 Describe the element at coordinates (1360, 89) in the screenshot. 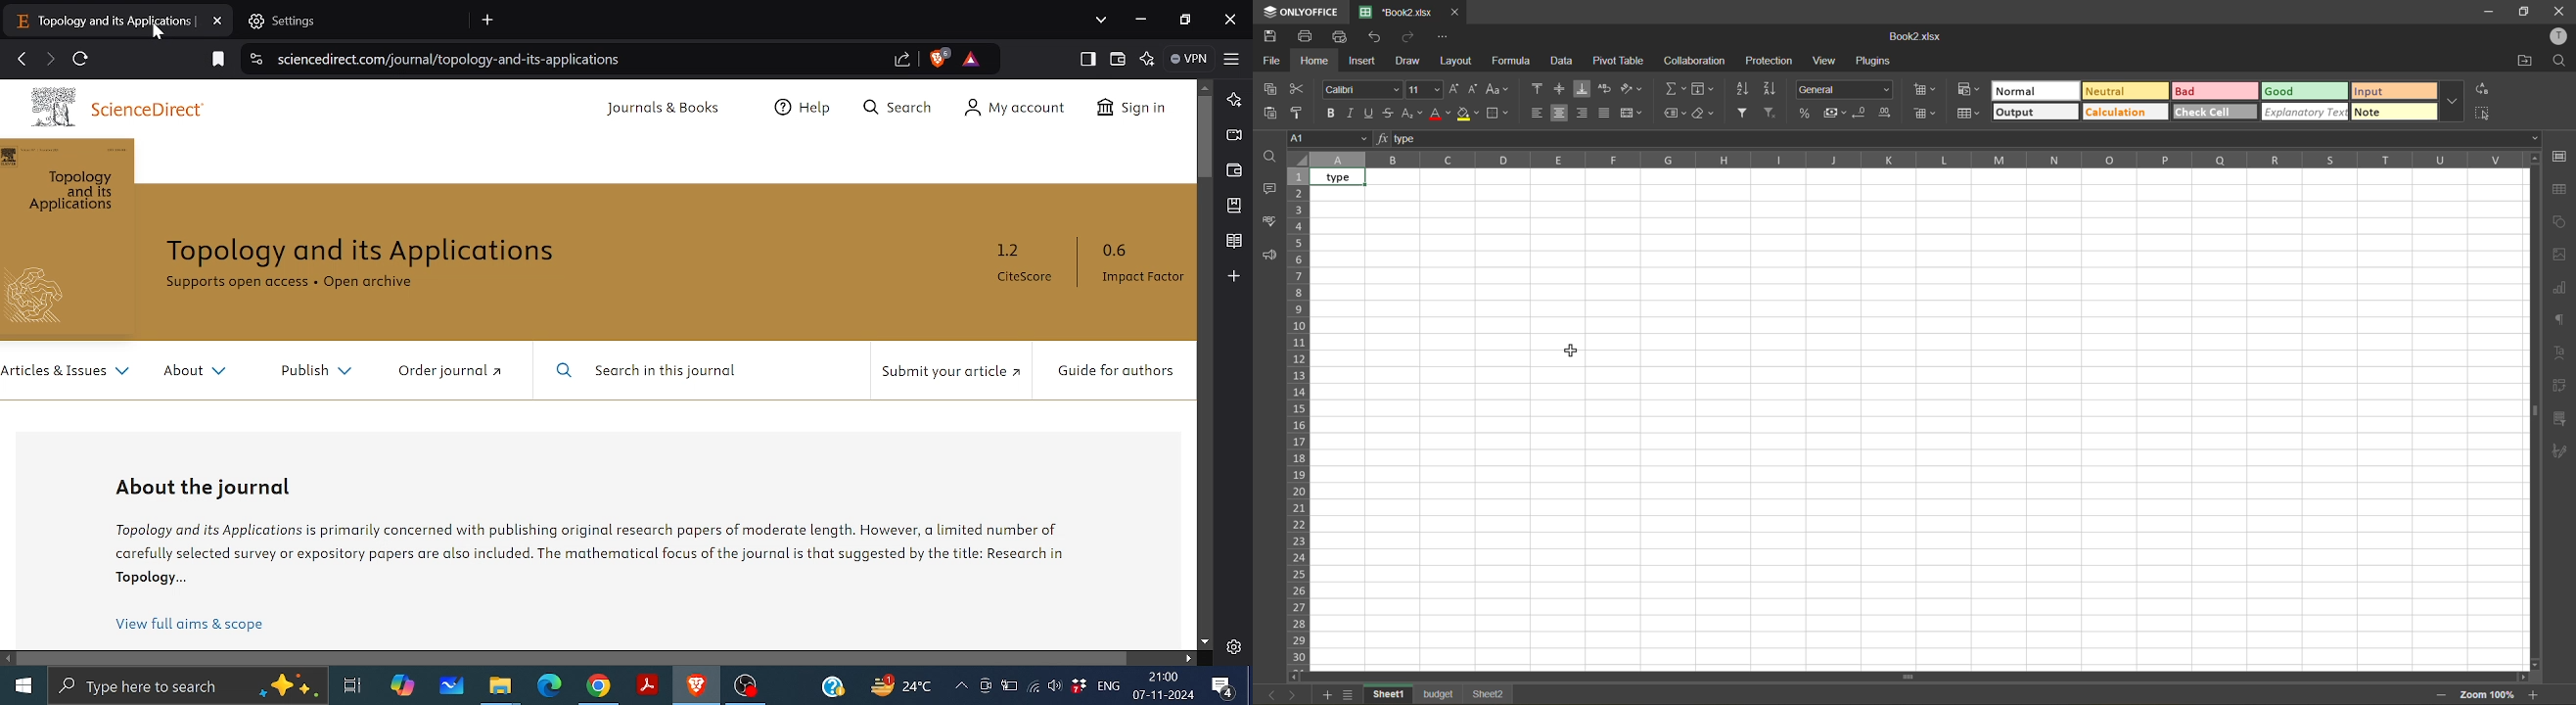

I see `font style` at that location.